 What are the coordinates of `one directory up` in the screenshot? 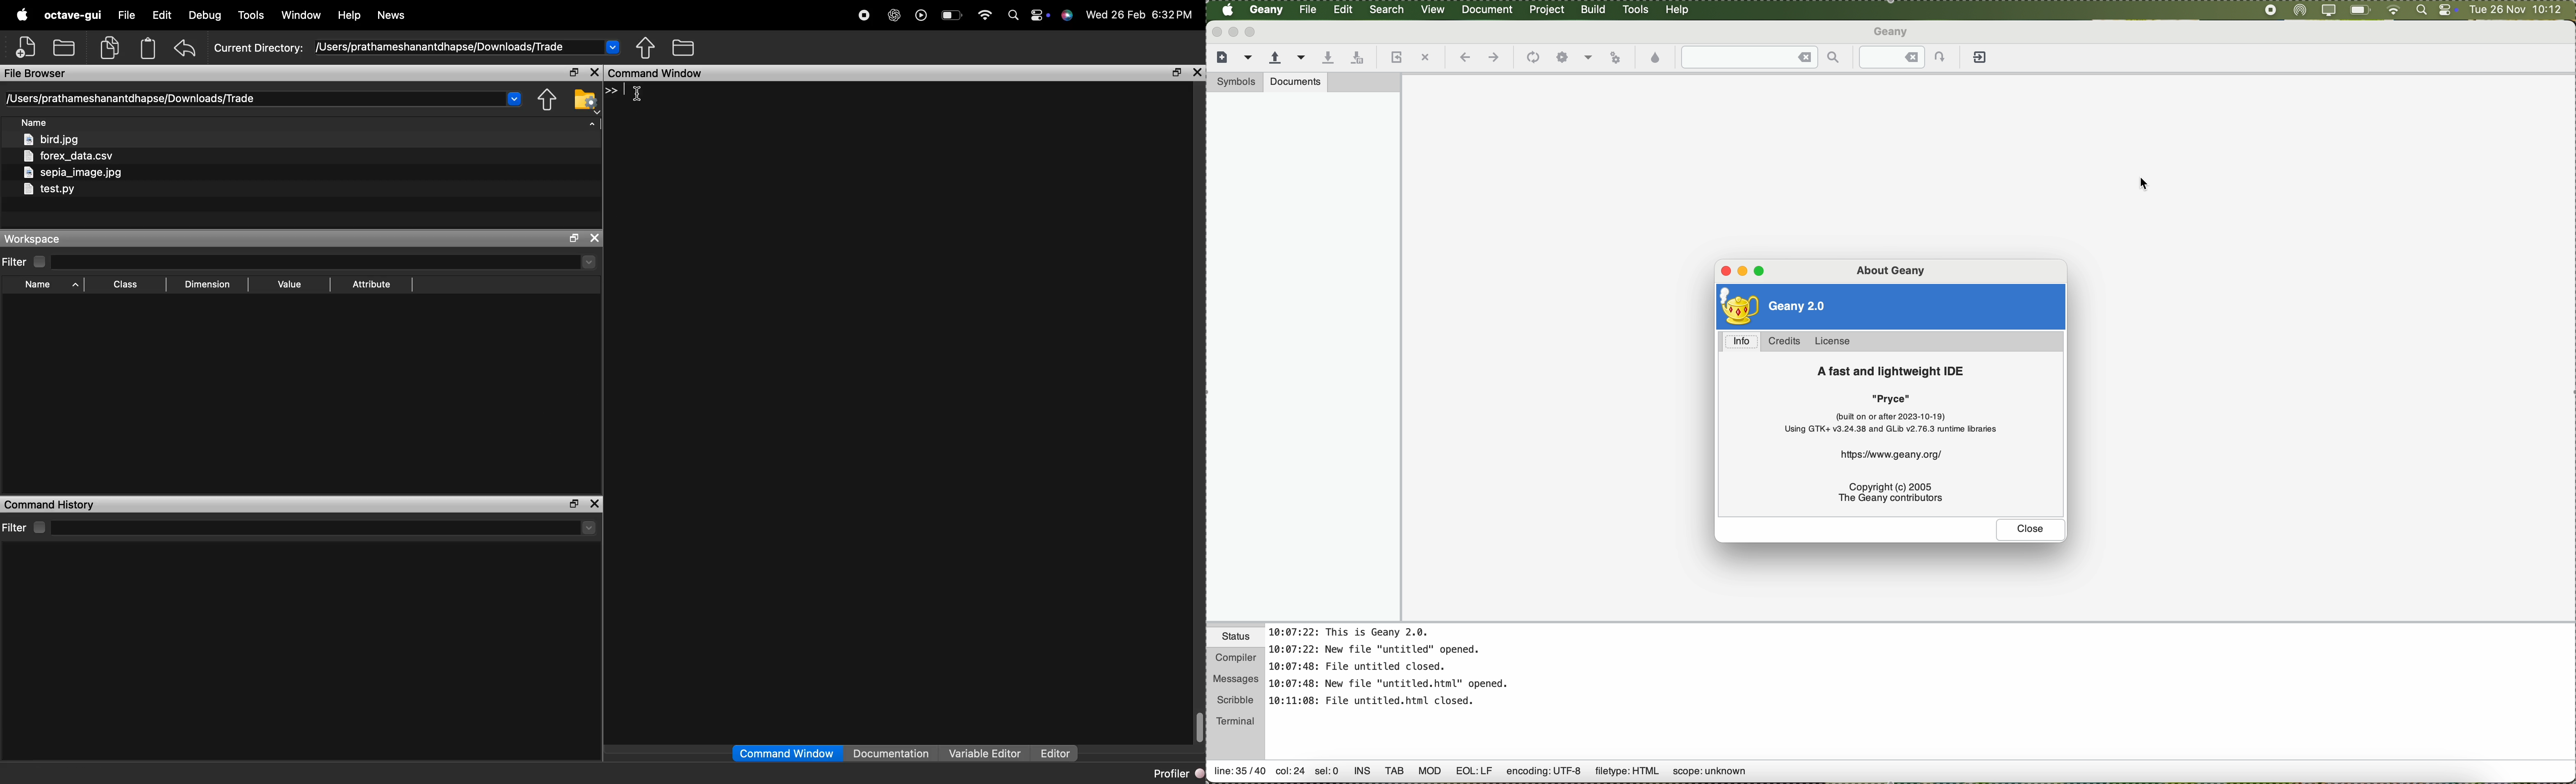 It's located at (646, 48).